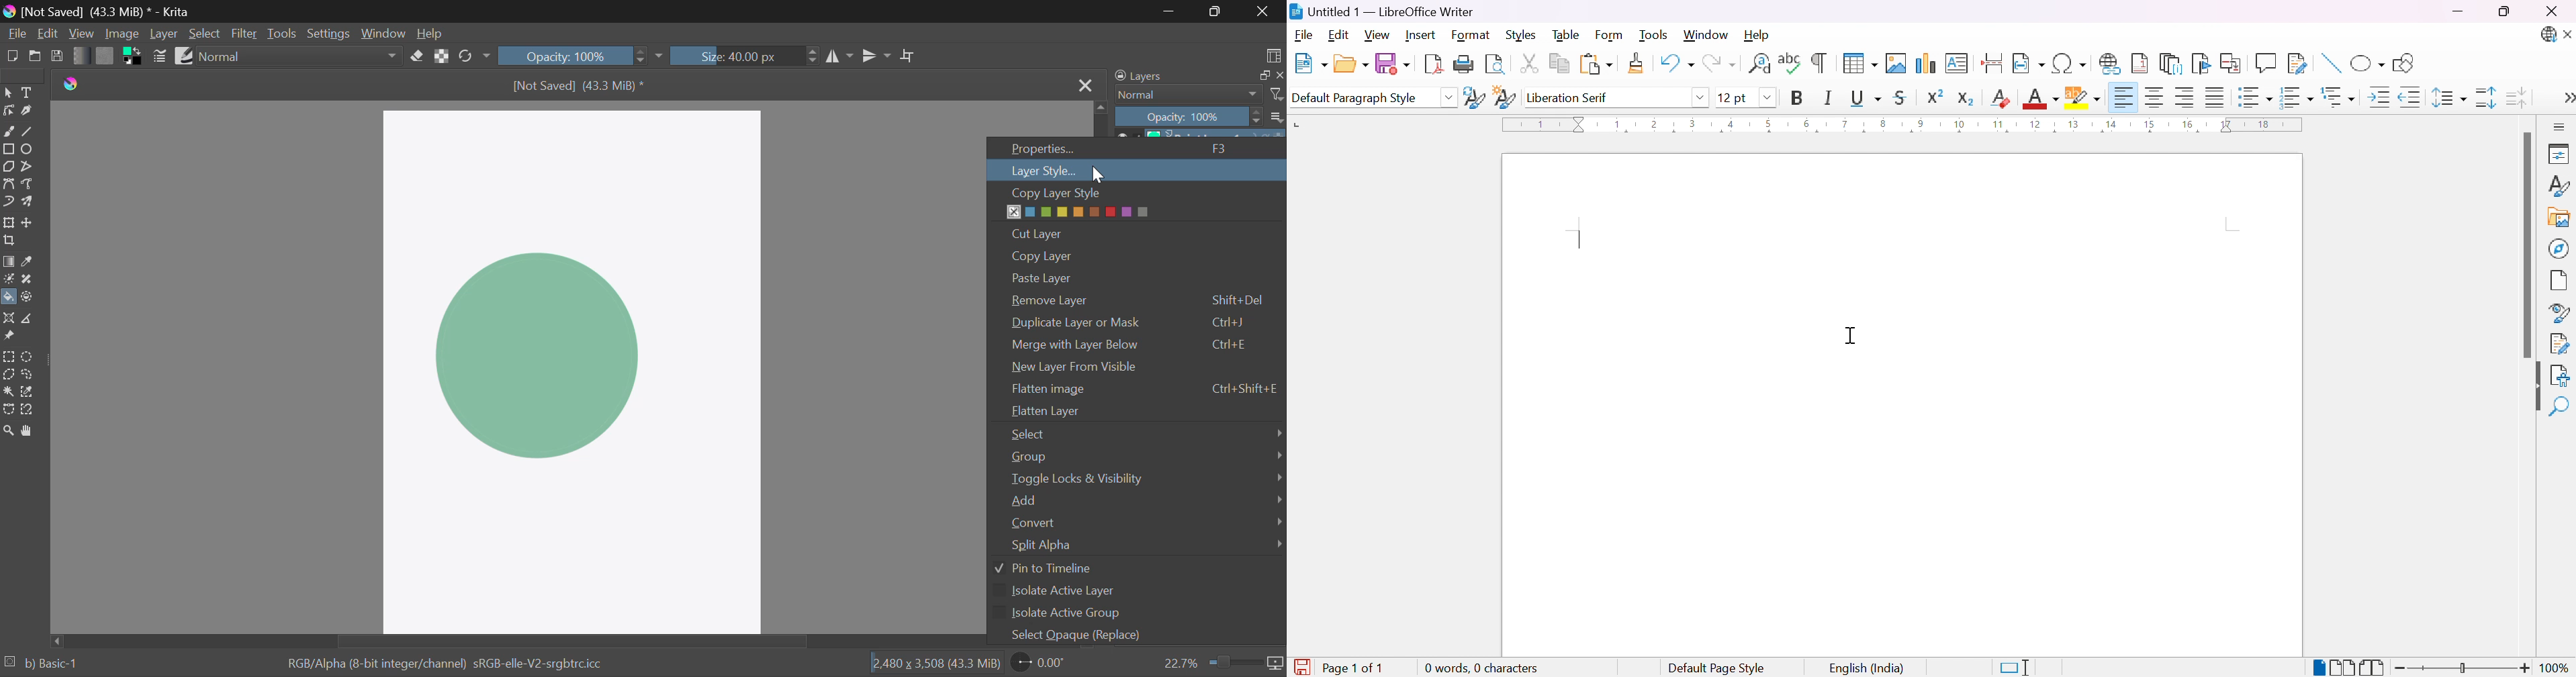 The height and width of the screenshot is (700, 2576). What do you see at coordinates (2558, 189) in the screenshot?
I see `Styles` at bounding box center [2558, 189].